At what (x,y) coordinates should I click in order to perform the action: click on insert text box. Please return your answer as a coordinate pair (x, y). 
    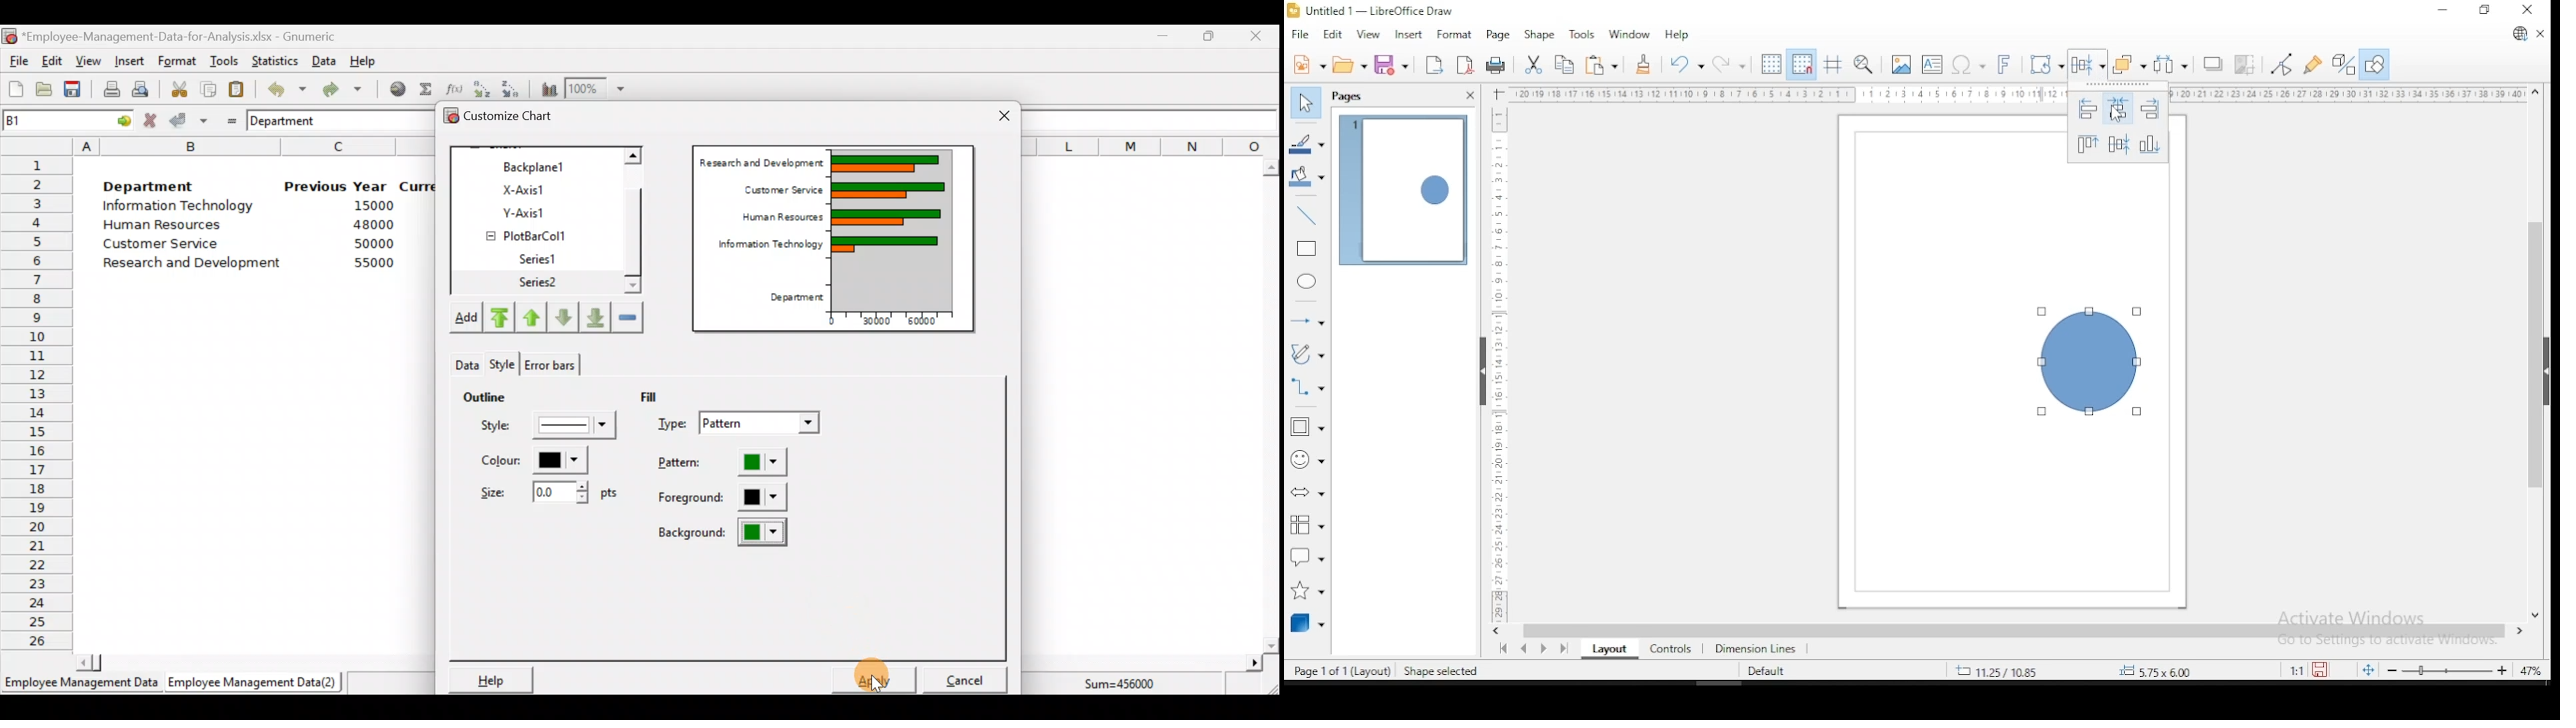
    Looking at the image, I should click on (1932, 64).